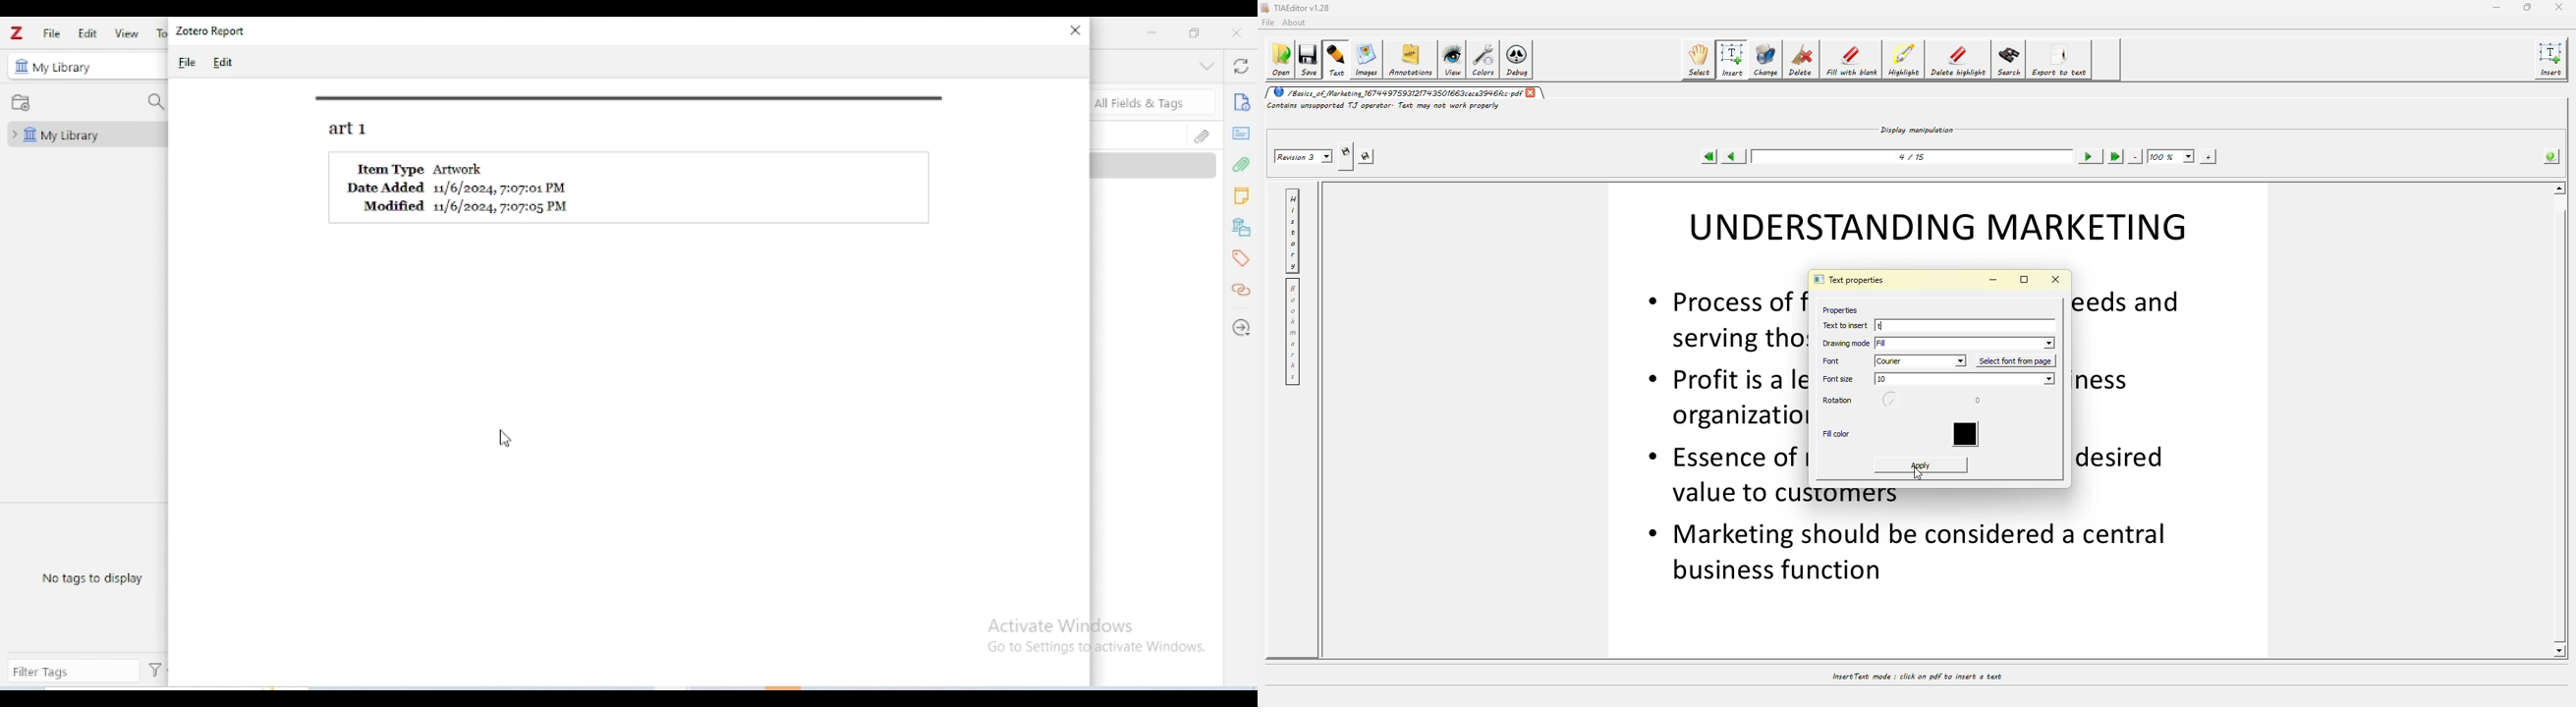  What do you see at coordinates (87, 32) in the screenshot?
I see `edit` at bounding box center [87, 32].